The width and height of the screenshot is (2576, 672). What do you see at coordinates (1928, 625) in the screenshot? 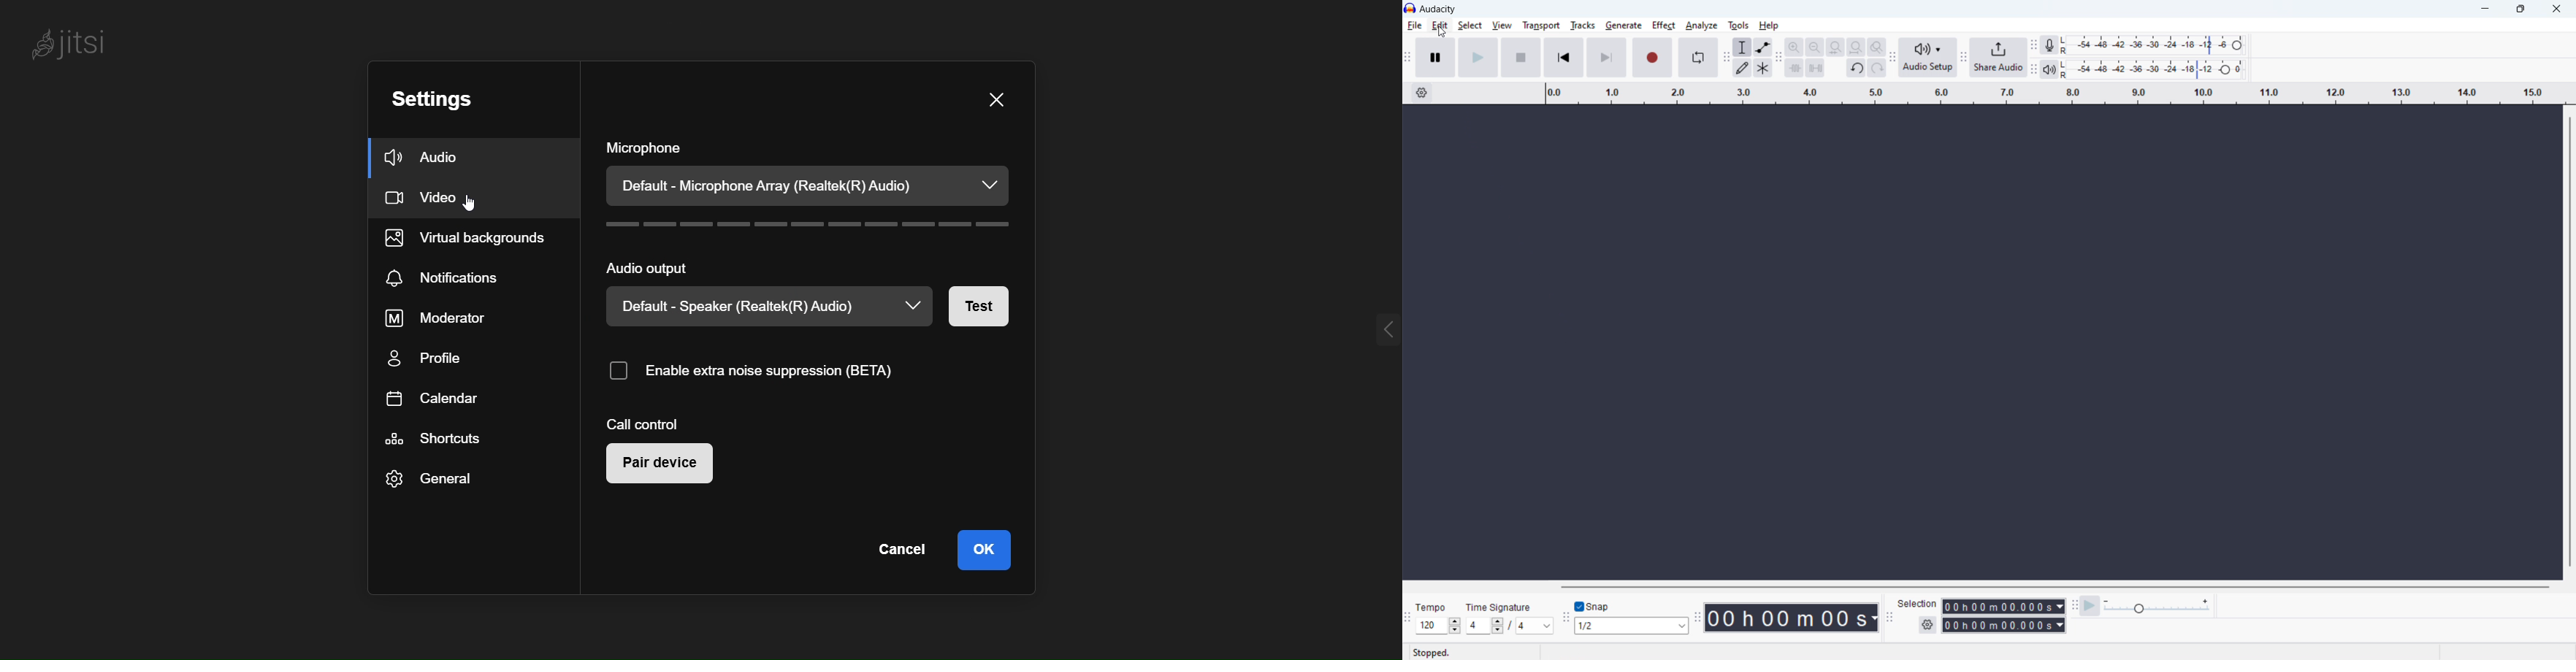
I see `selection settings` at bounding box center [1928, 625].